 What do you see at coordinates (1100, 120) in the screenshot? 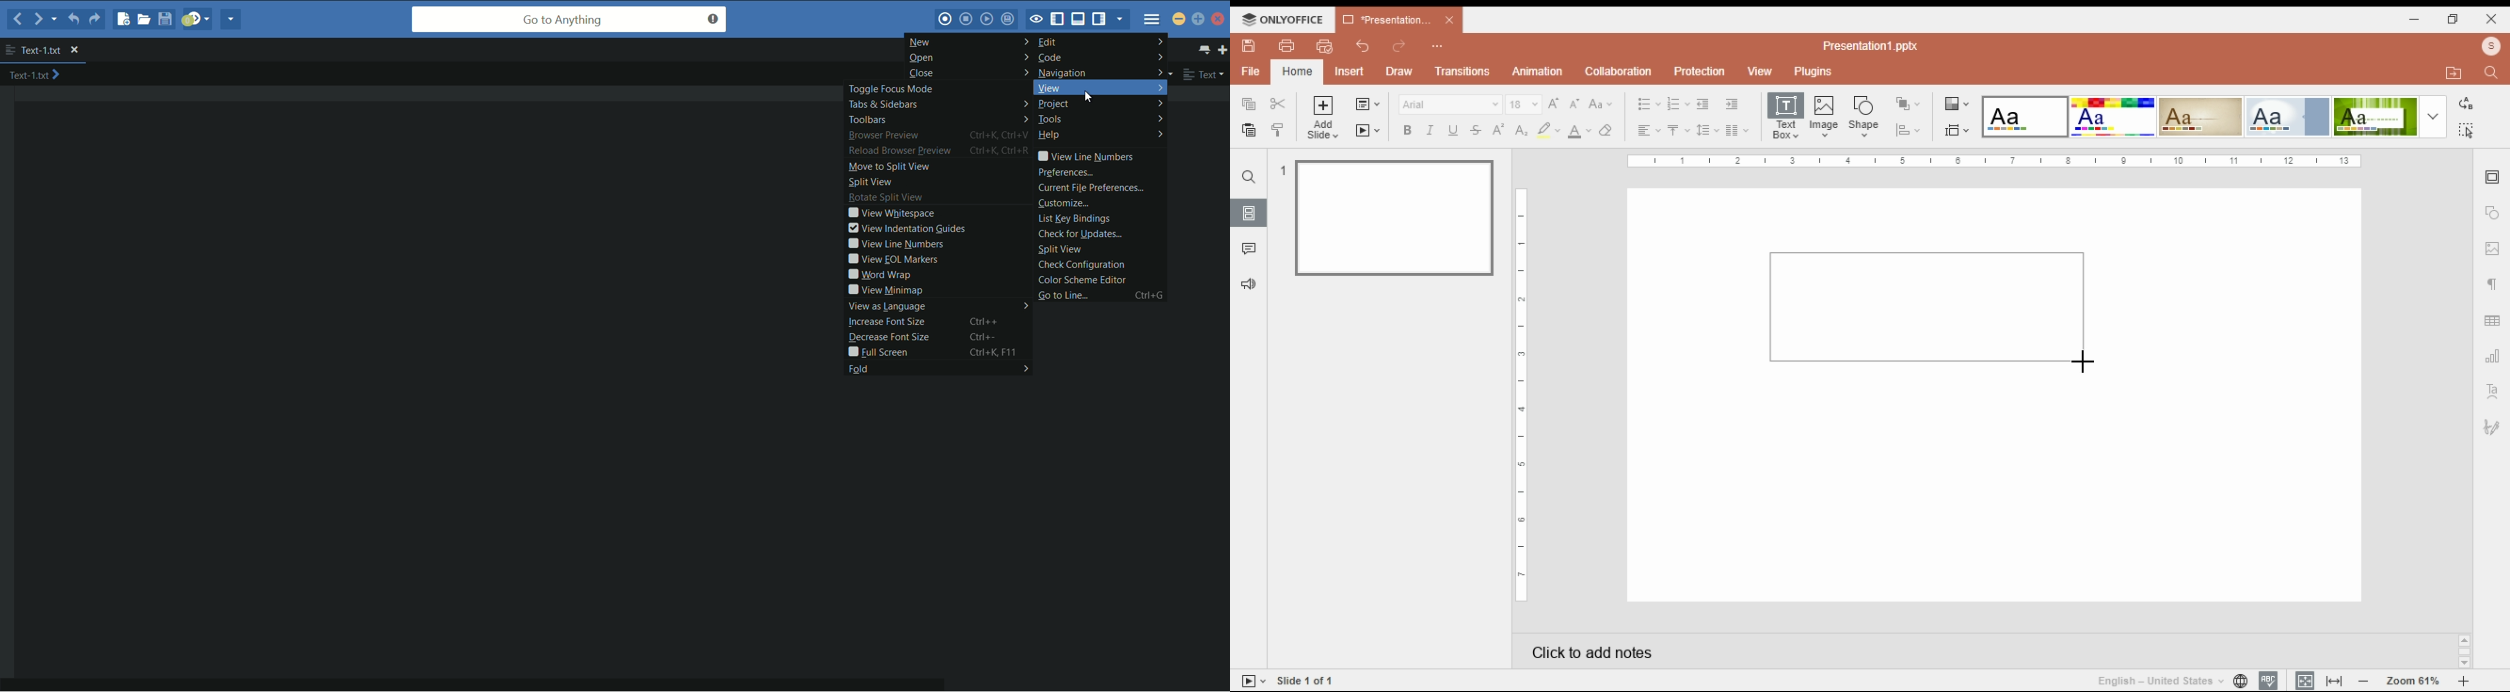
I see `tools` at bounding box center [1100, 120].